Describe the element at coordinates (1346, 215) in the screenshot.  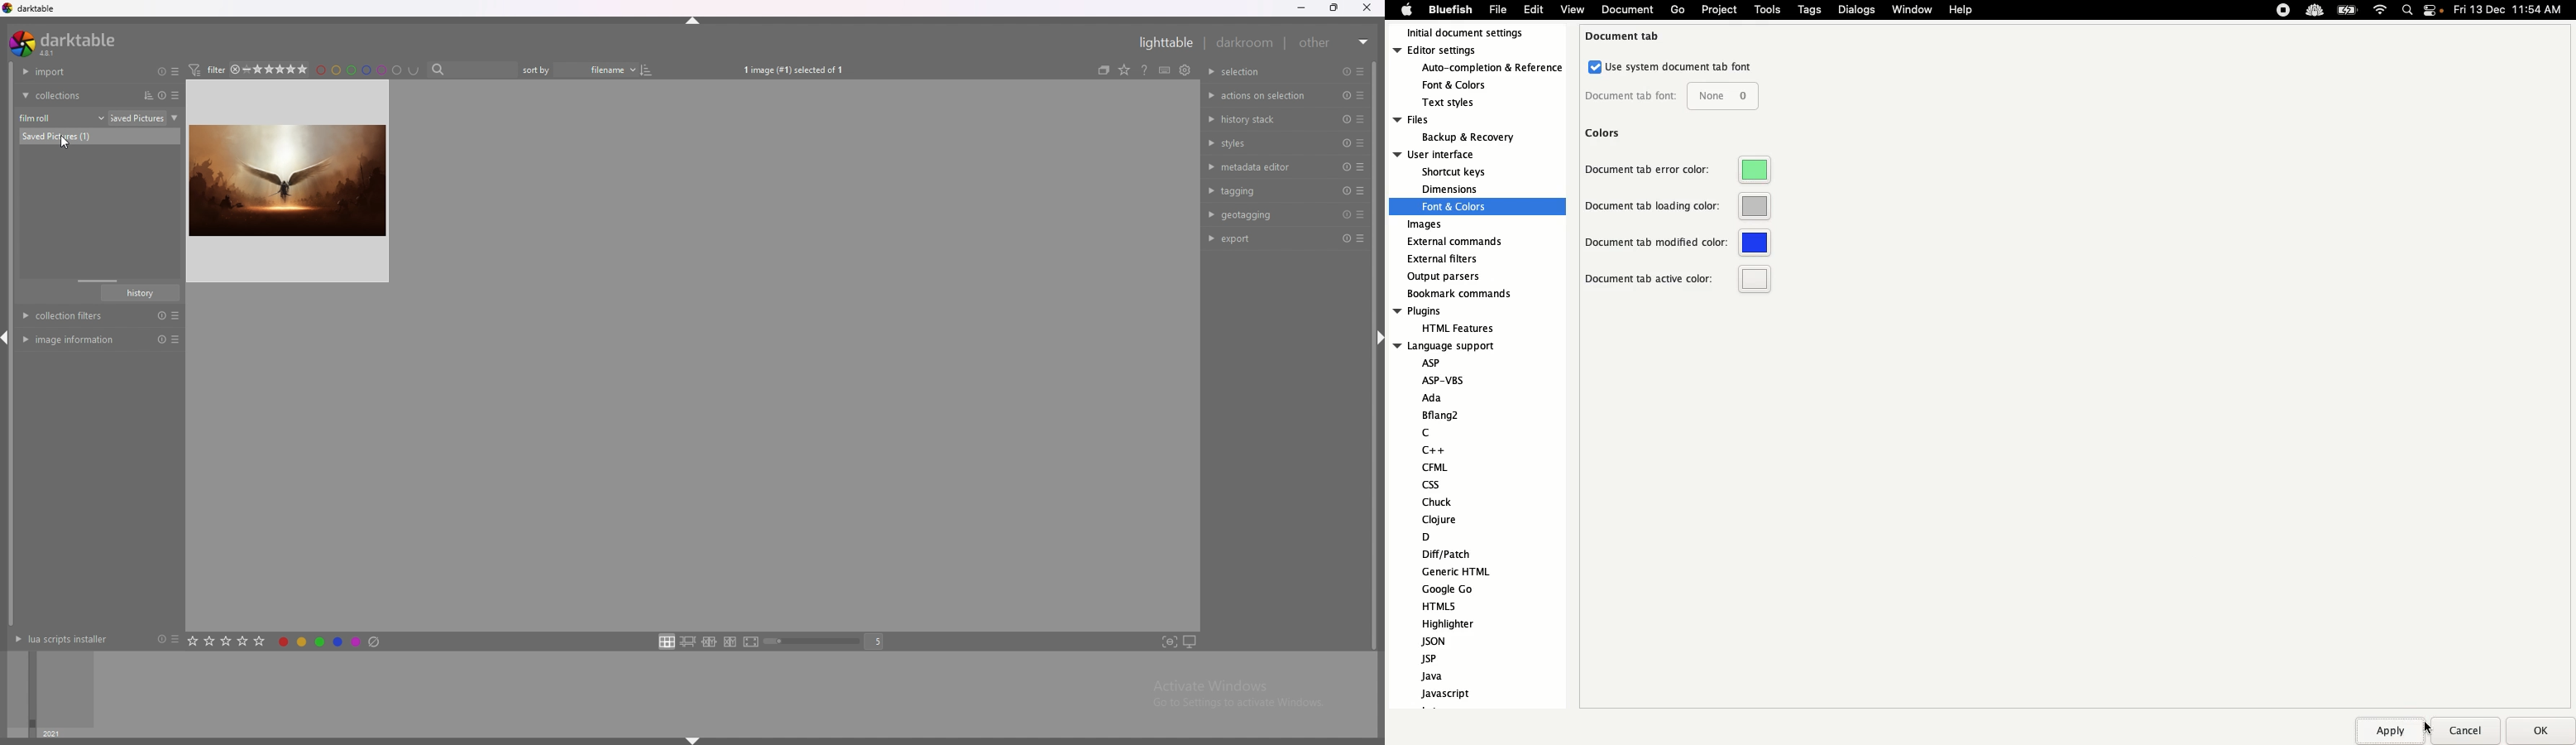
I see `reset` at that location.